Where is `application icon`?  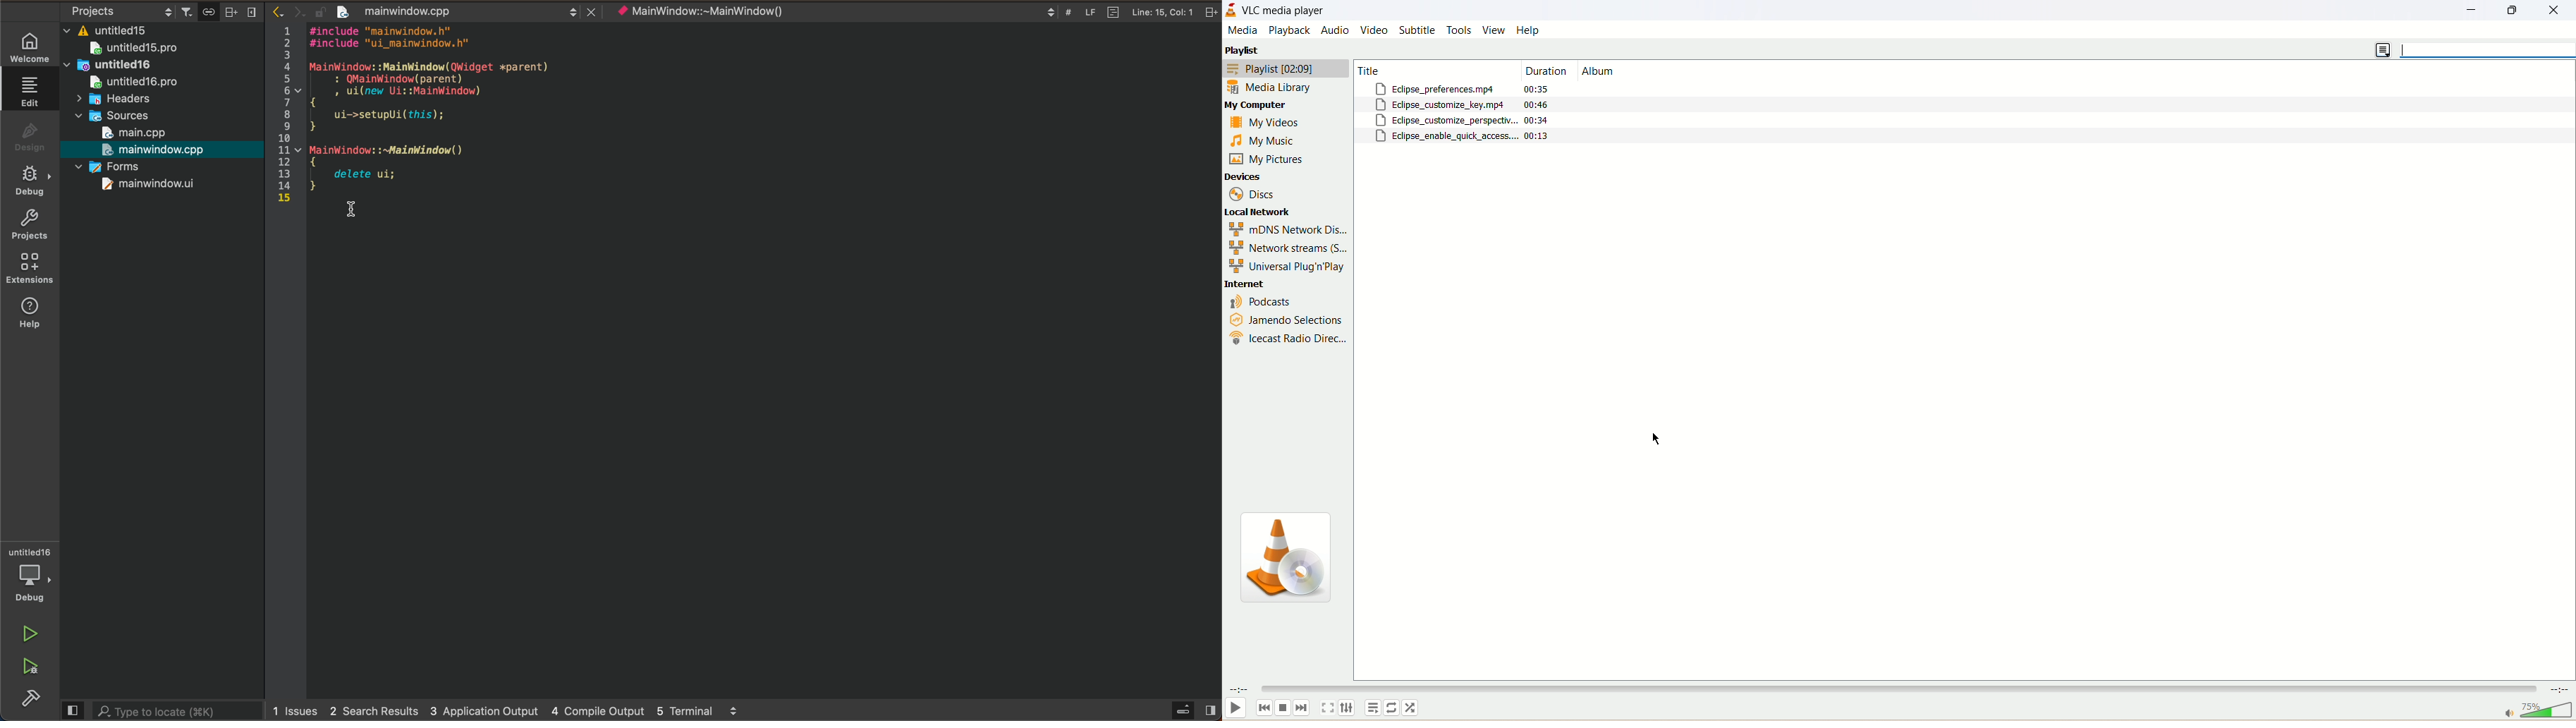 application icon is located at coordinates (1231, 11).